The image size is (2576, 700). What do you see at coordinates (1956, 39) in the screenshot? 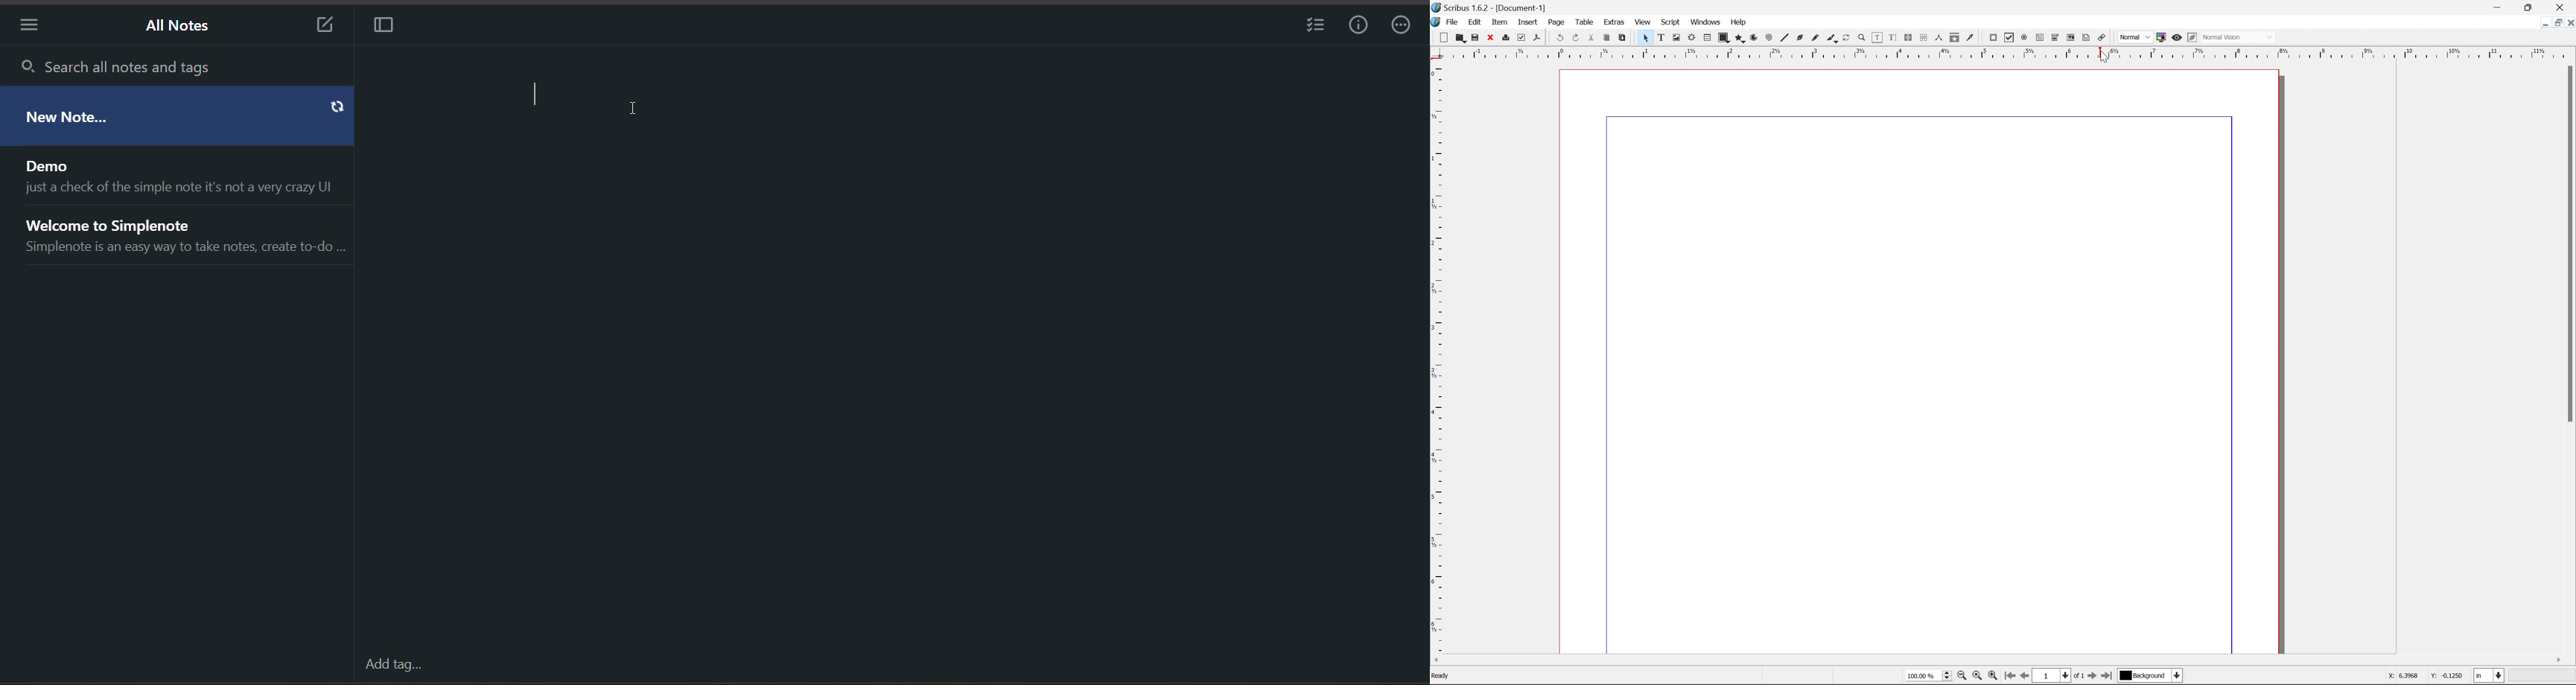
I see `copy item annotation` at bounding box center [1956, 39].